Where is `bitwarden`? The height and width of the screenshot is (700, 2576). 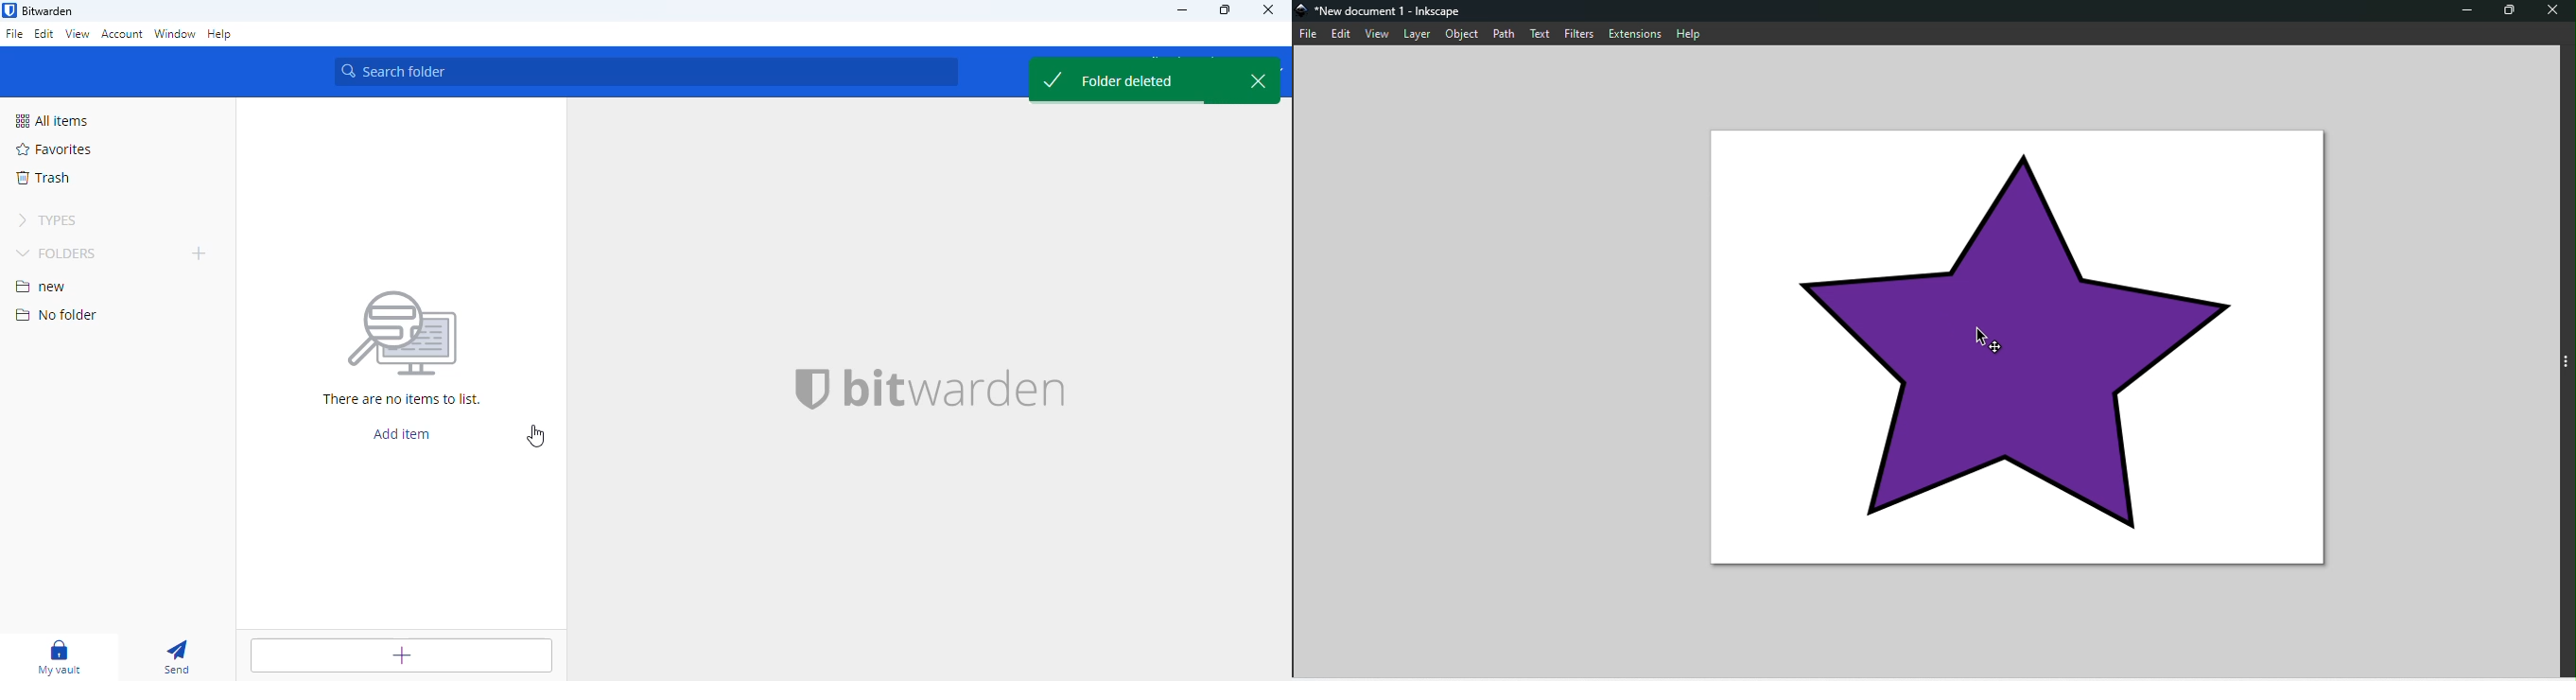
bitwarden is located at coordinates (954, 388).